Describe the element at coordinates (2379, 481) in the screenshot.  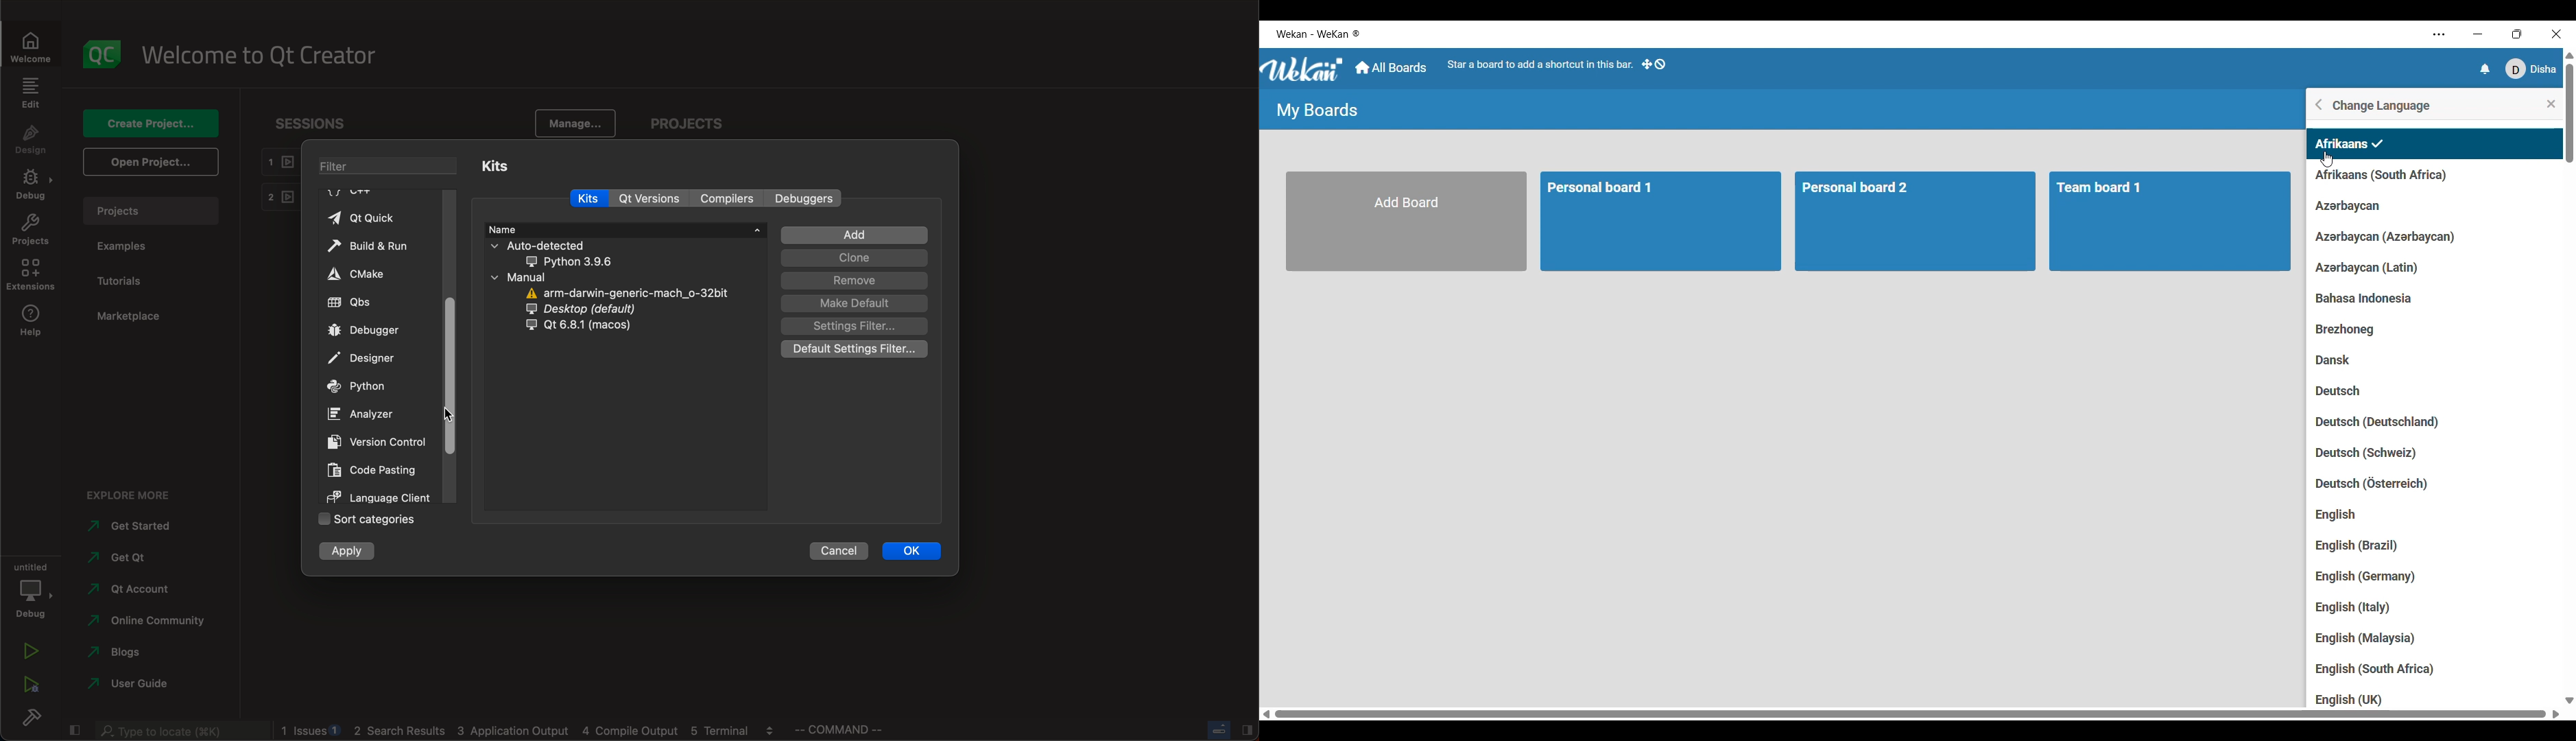
I see `Deutsch (Osterreich)` at that location.